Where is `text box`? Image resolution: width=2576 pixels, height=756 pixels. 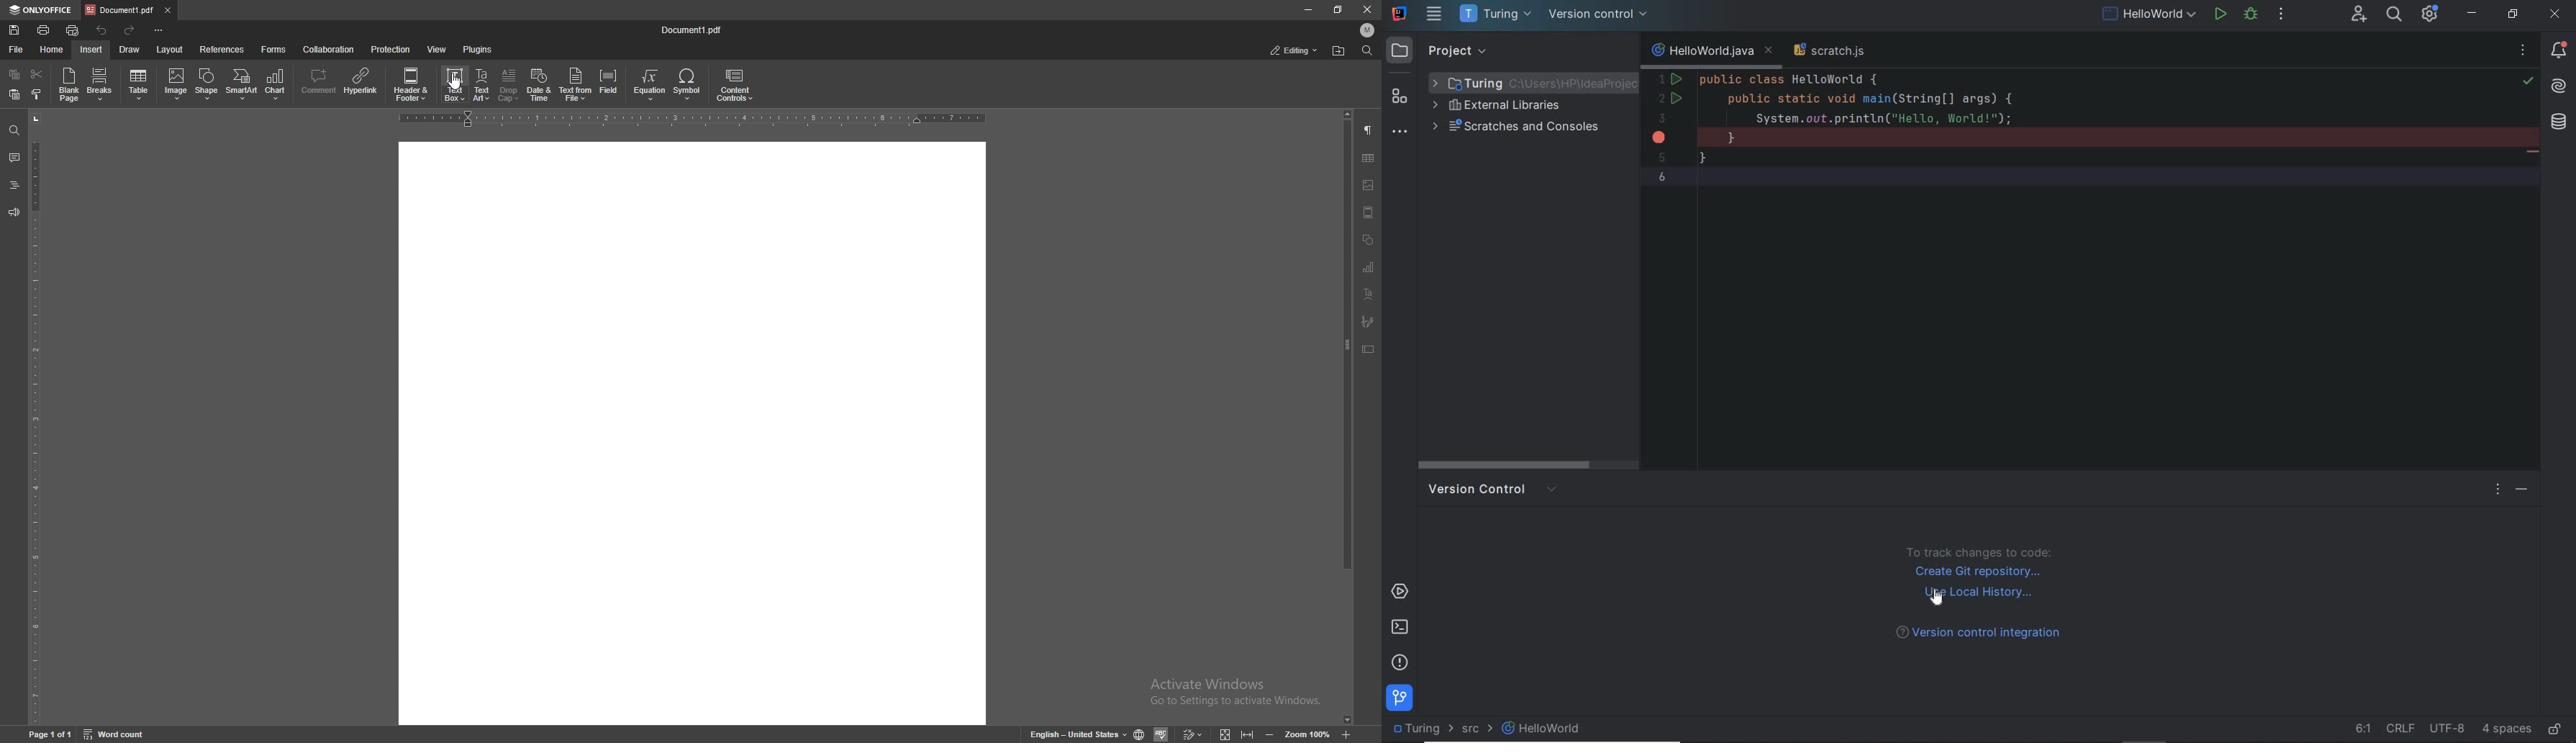
text box is located at coordinates (1369, 349).